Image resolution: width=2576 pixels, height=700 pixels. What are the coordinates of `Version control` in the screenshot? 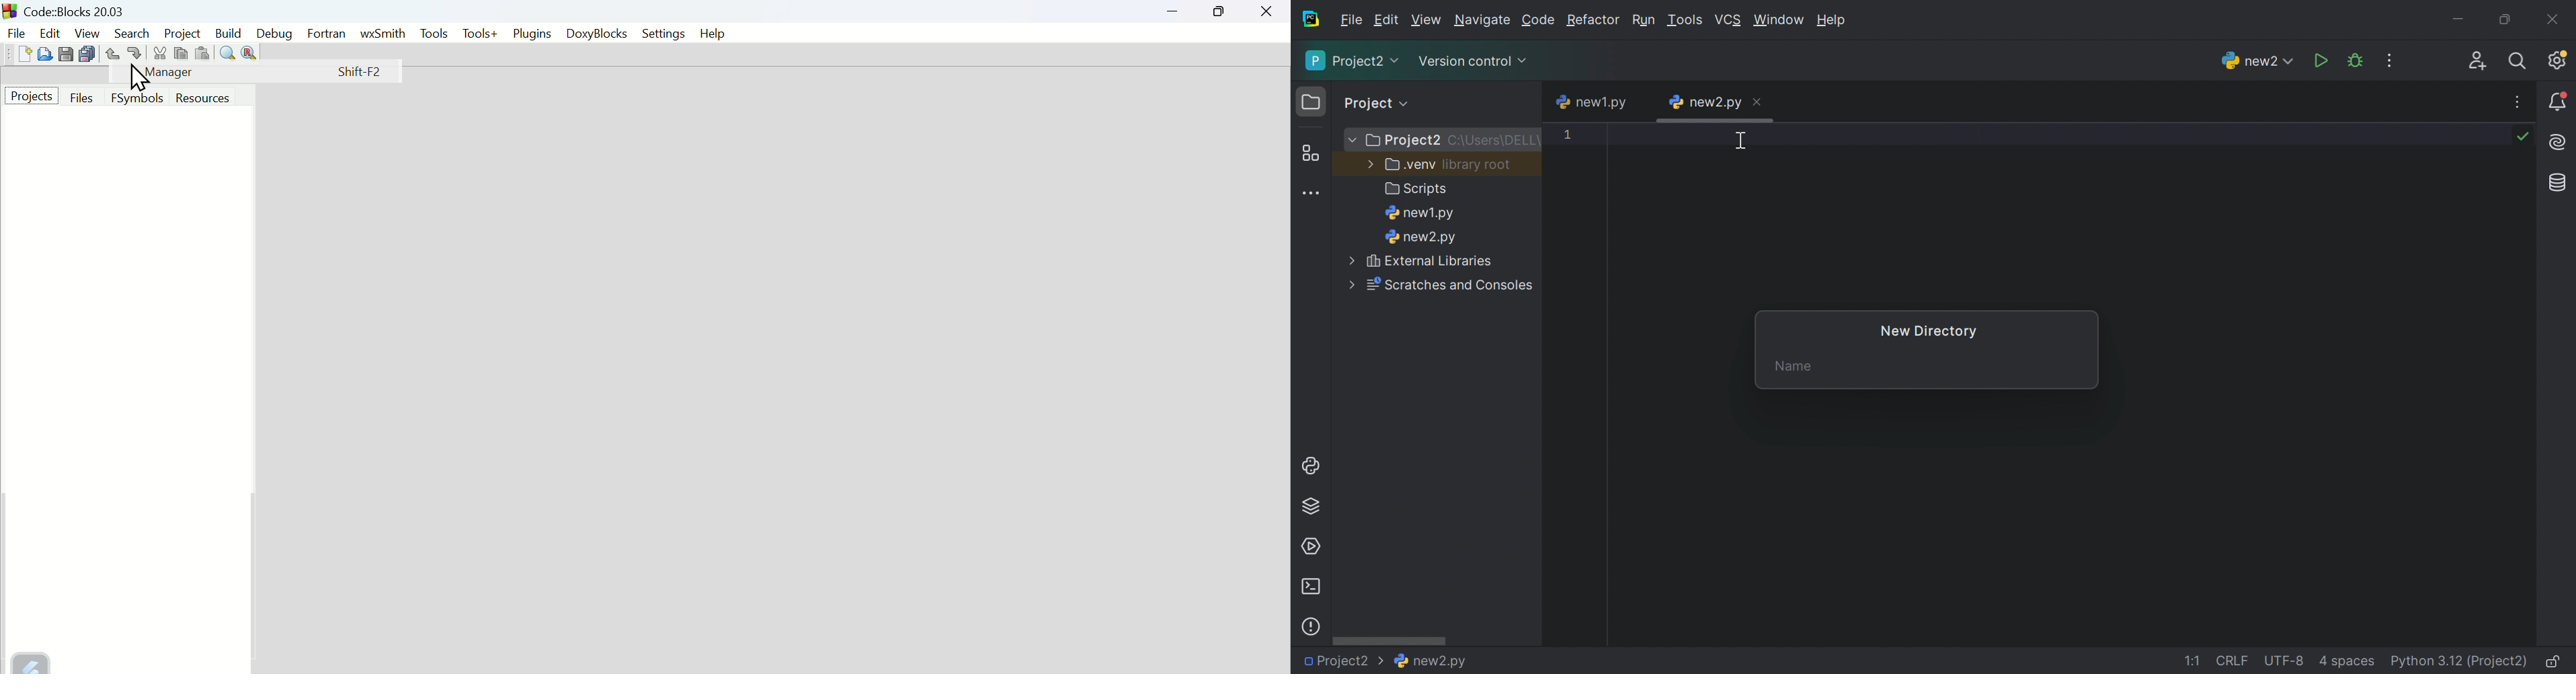 It's located at (1474, 63).